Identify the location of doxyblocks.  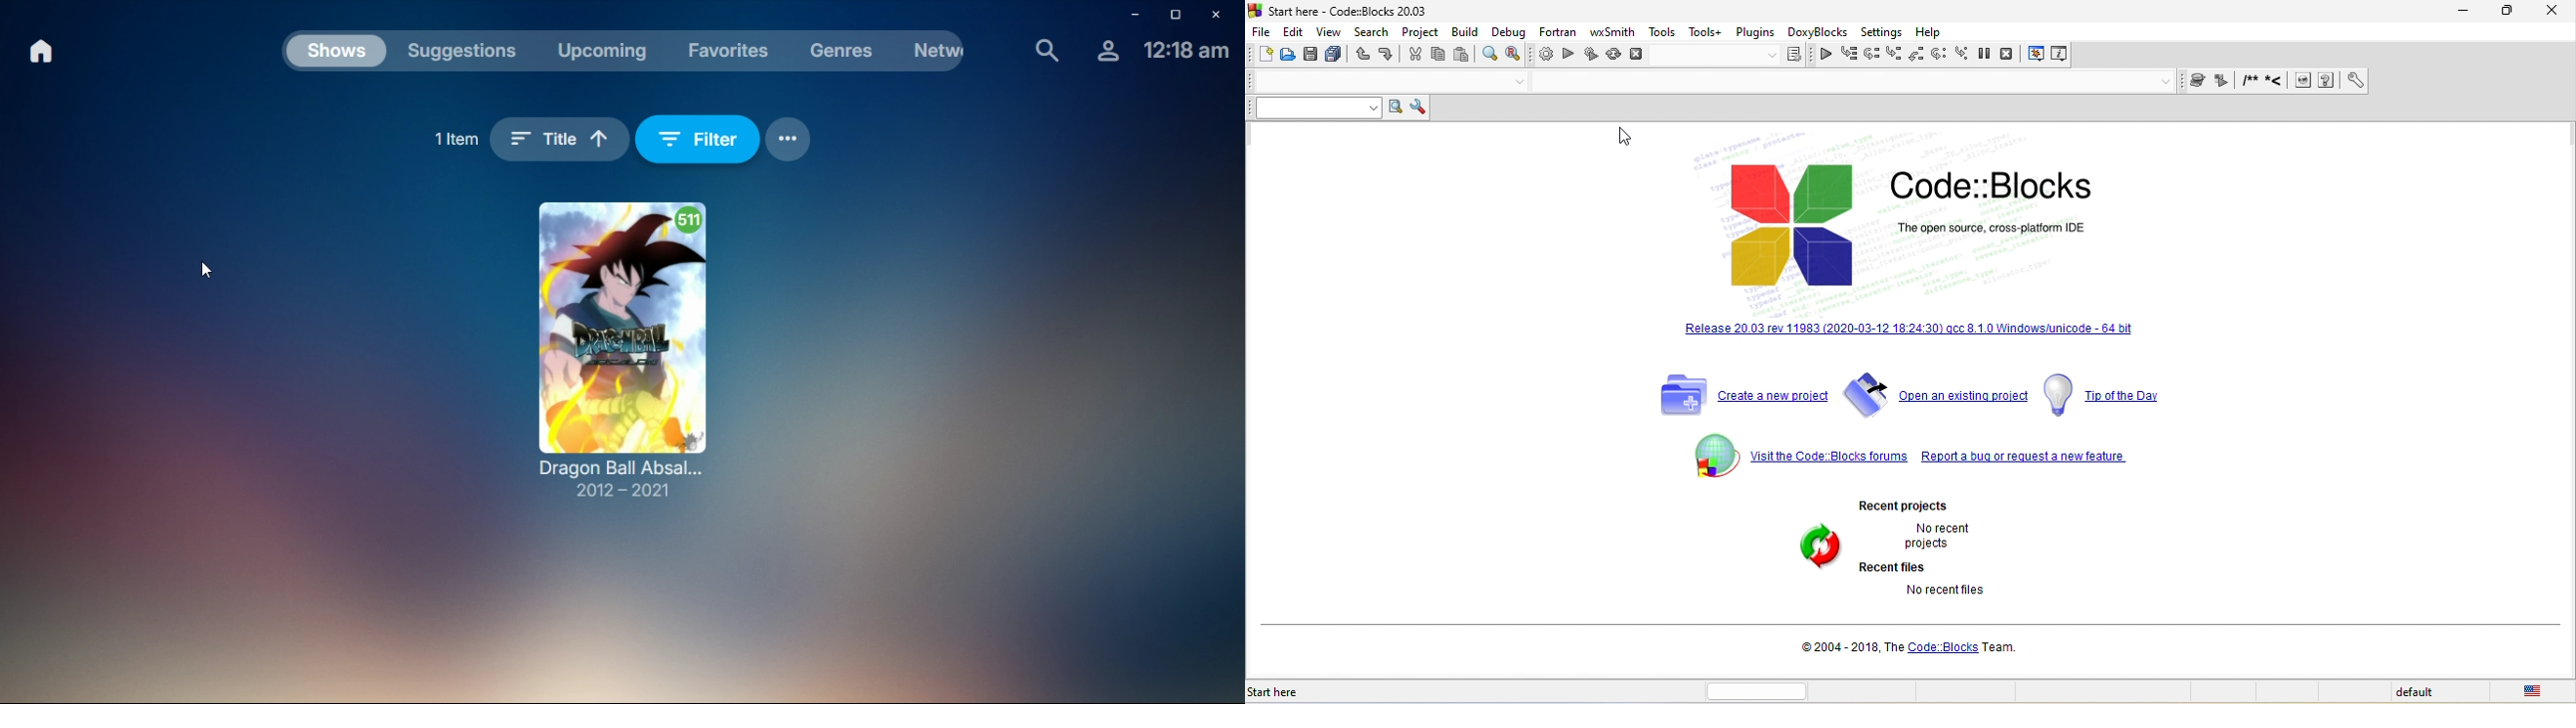
(1821, 31).